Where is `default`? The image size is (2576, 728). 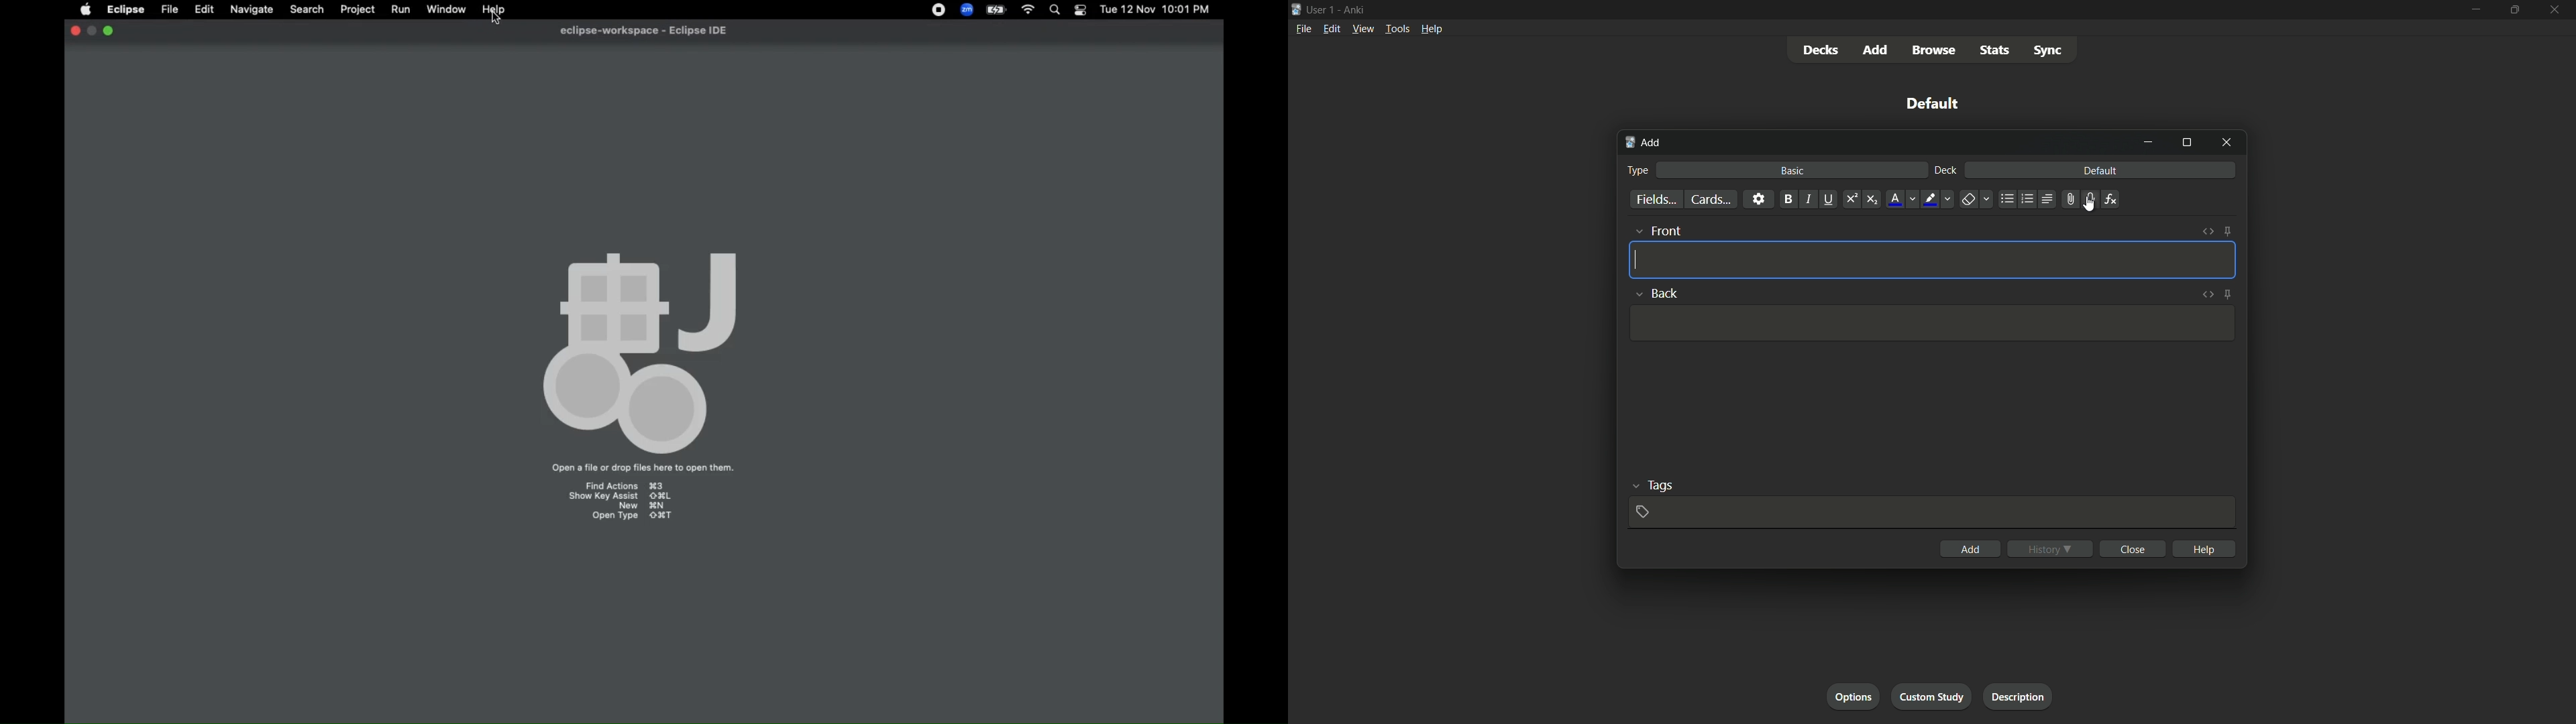 default is located at coordinates (2100, 171).